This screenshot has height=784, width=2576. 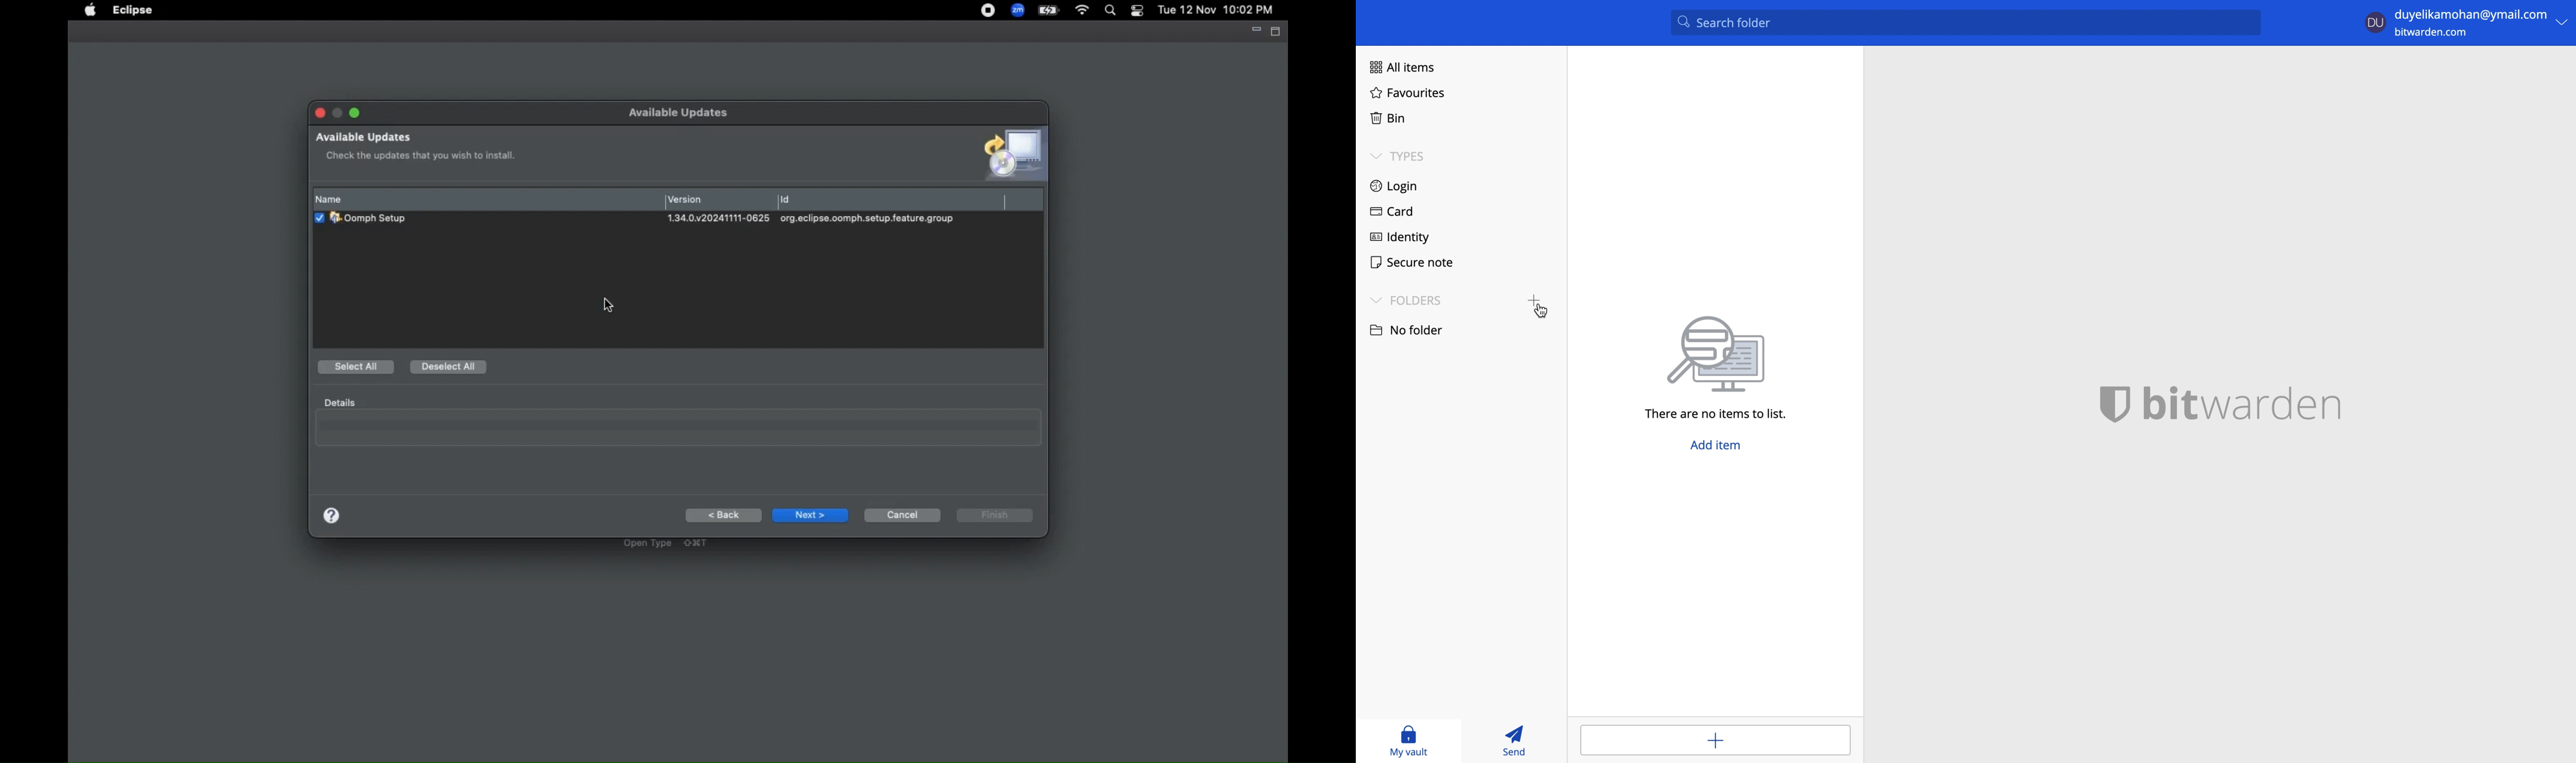 I want to click on open type , so click(x=666, y=543).